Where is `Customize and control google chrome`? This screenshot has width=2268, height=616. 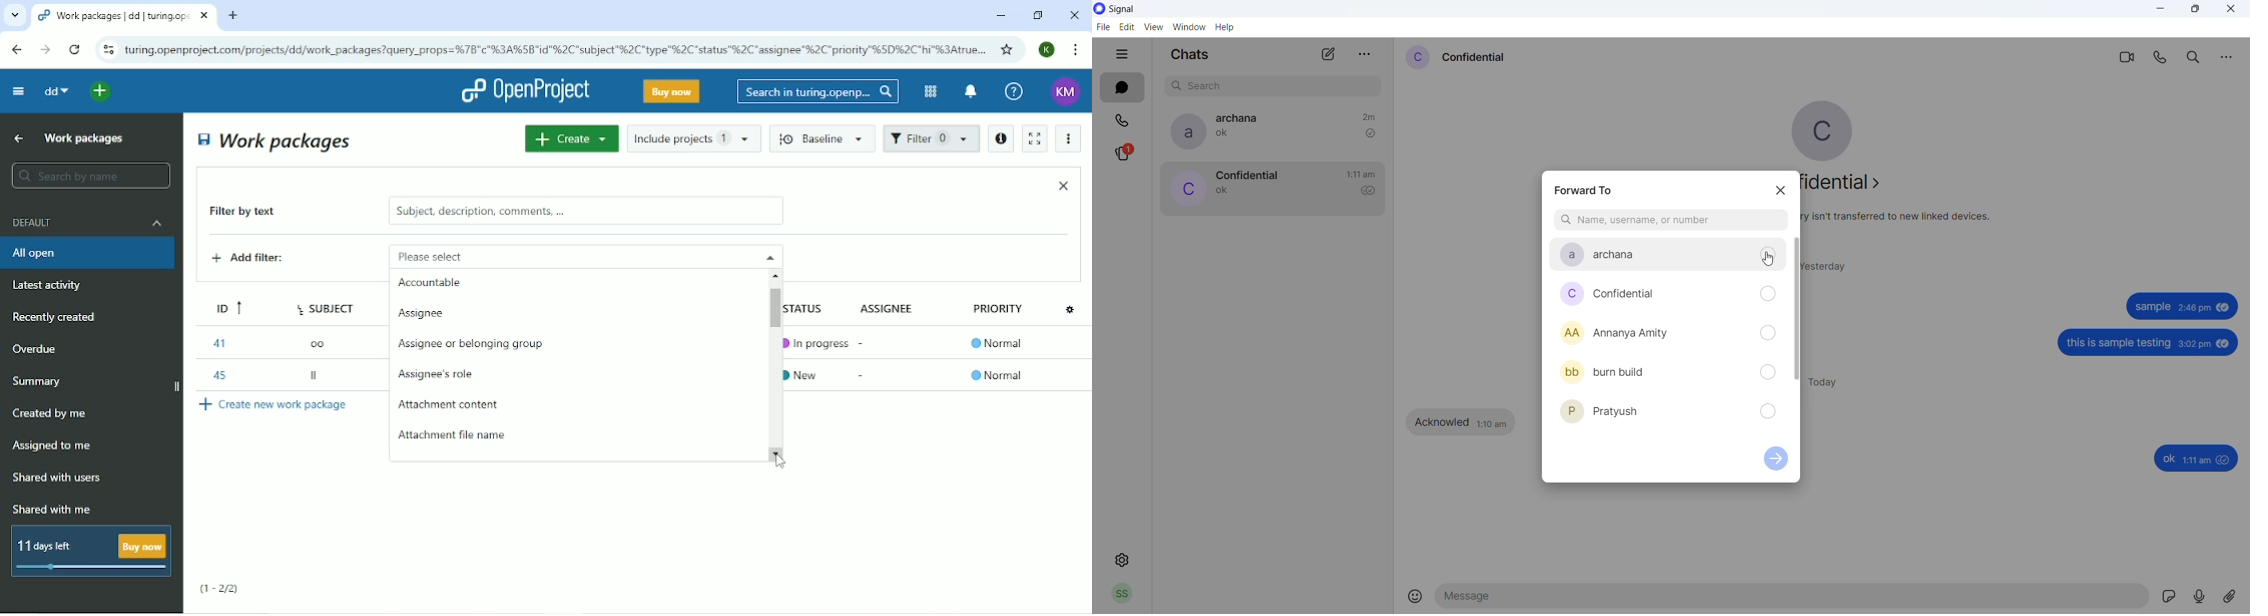 Customize and control google chrome is located at coordinates (1077, 50).